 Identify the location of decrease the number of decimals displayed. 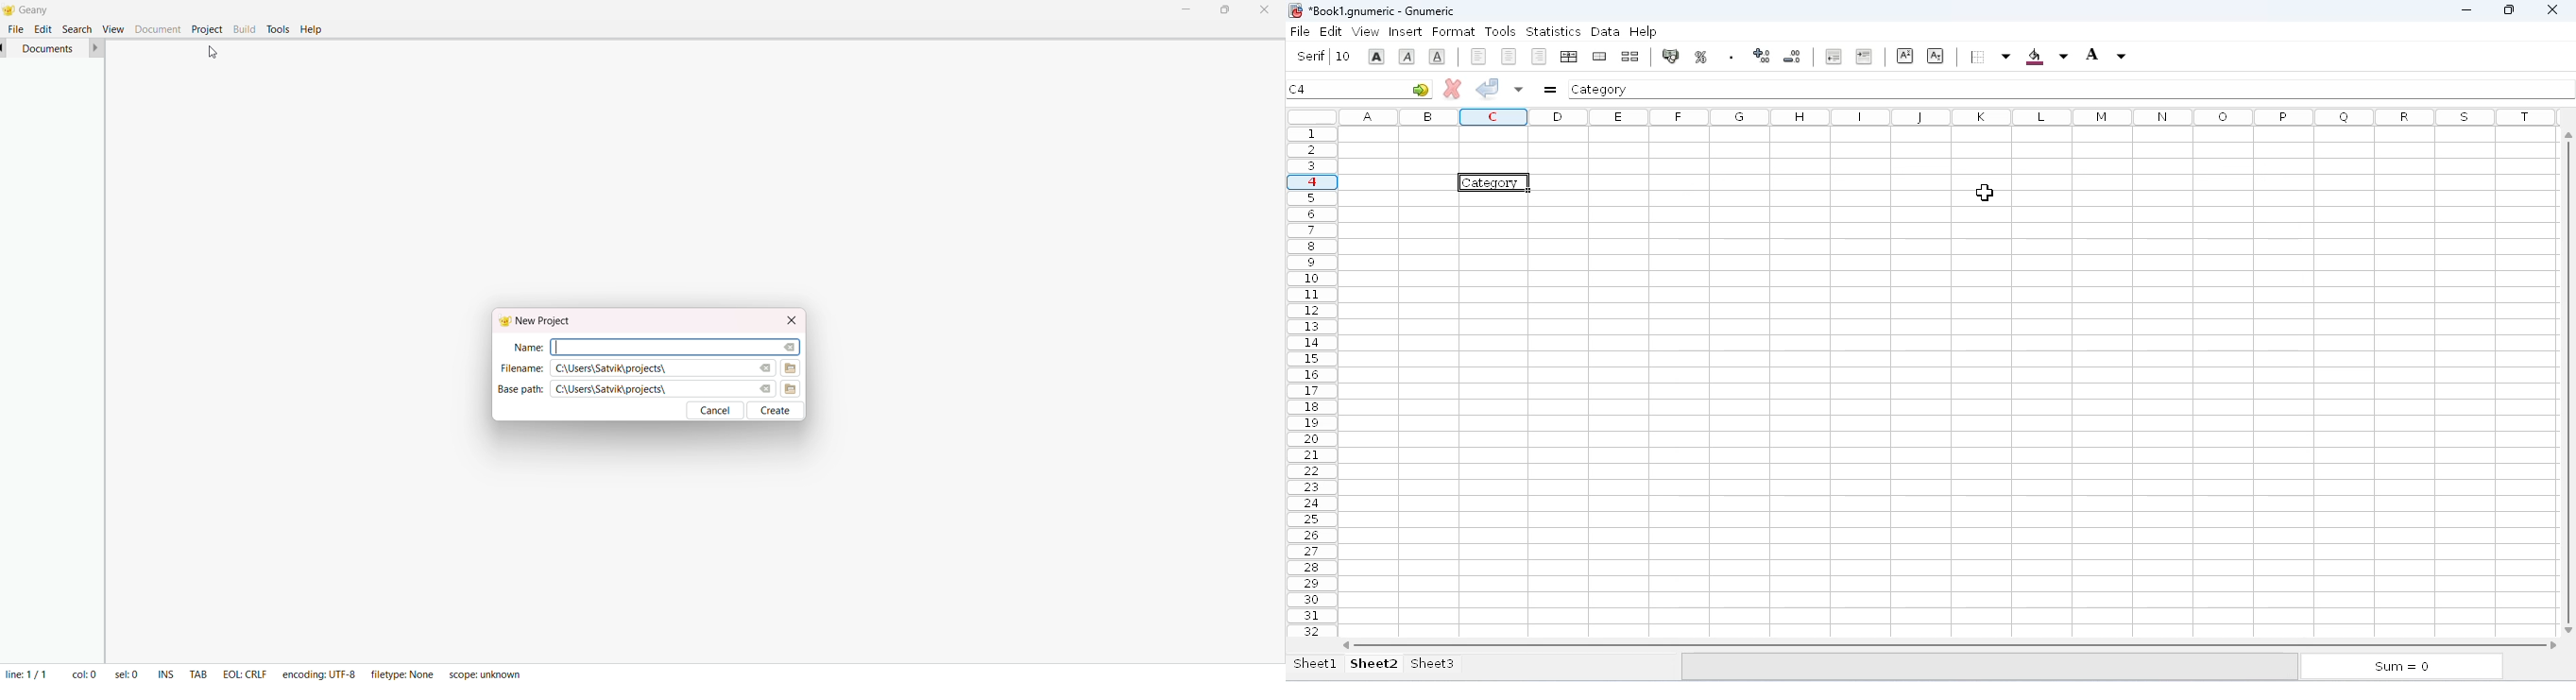
(1833, 56).